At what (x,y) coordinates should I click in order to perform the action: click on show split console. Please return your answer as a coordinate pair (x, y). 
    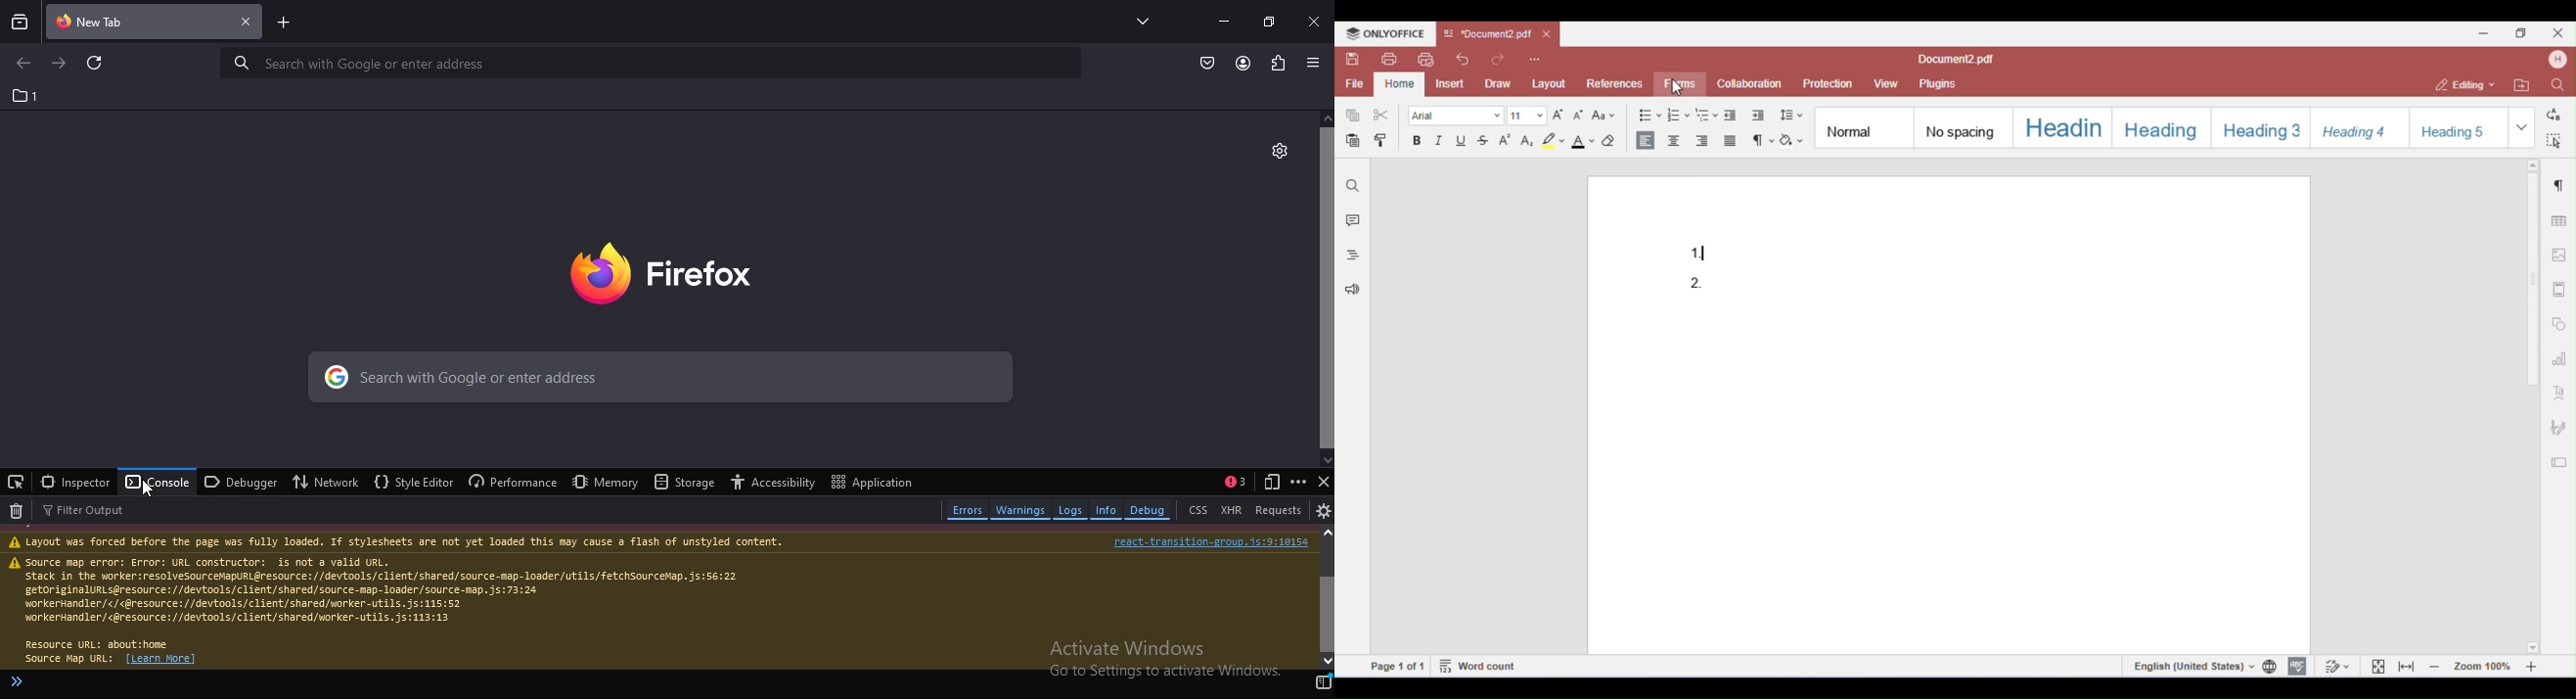
    Looking at the image, I should click on (1233, 481).